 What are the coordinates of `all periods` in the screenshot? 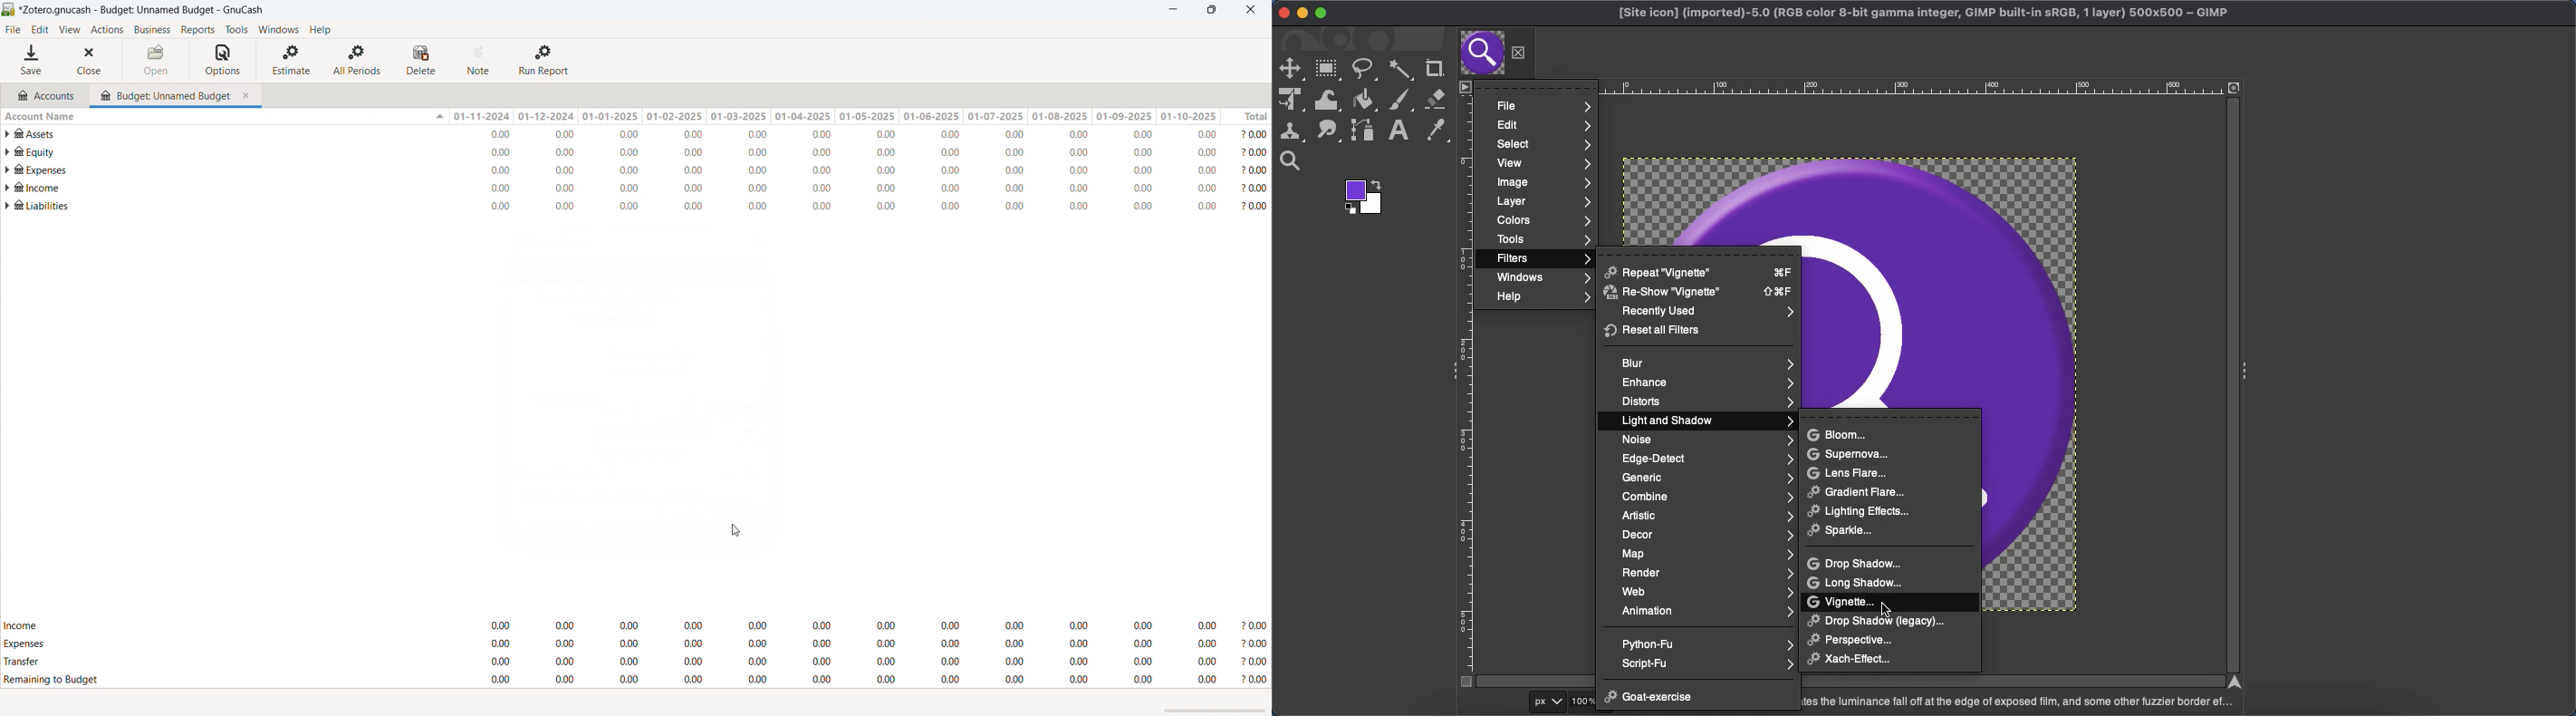 It's located at (358, 60).